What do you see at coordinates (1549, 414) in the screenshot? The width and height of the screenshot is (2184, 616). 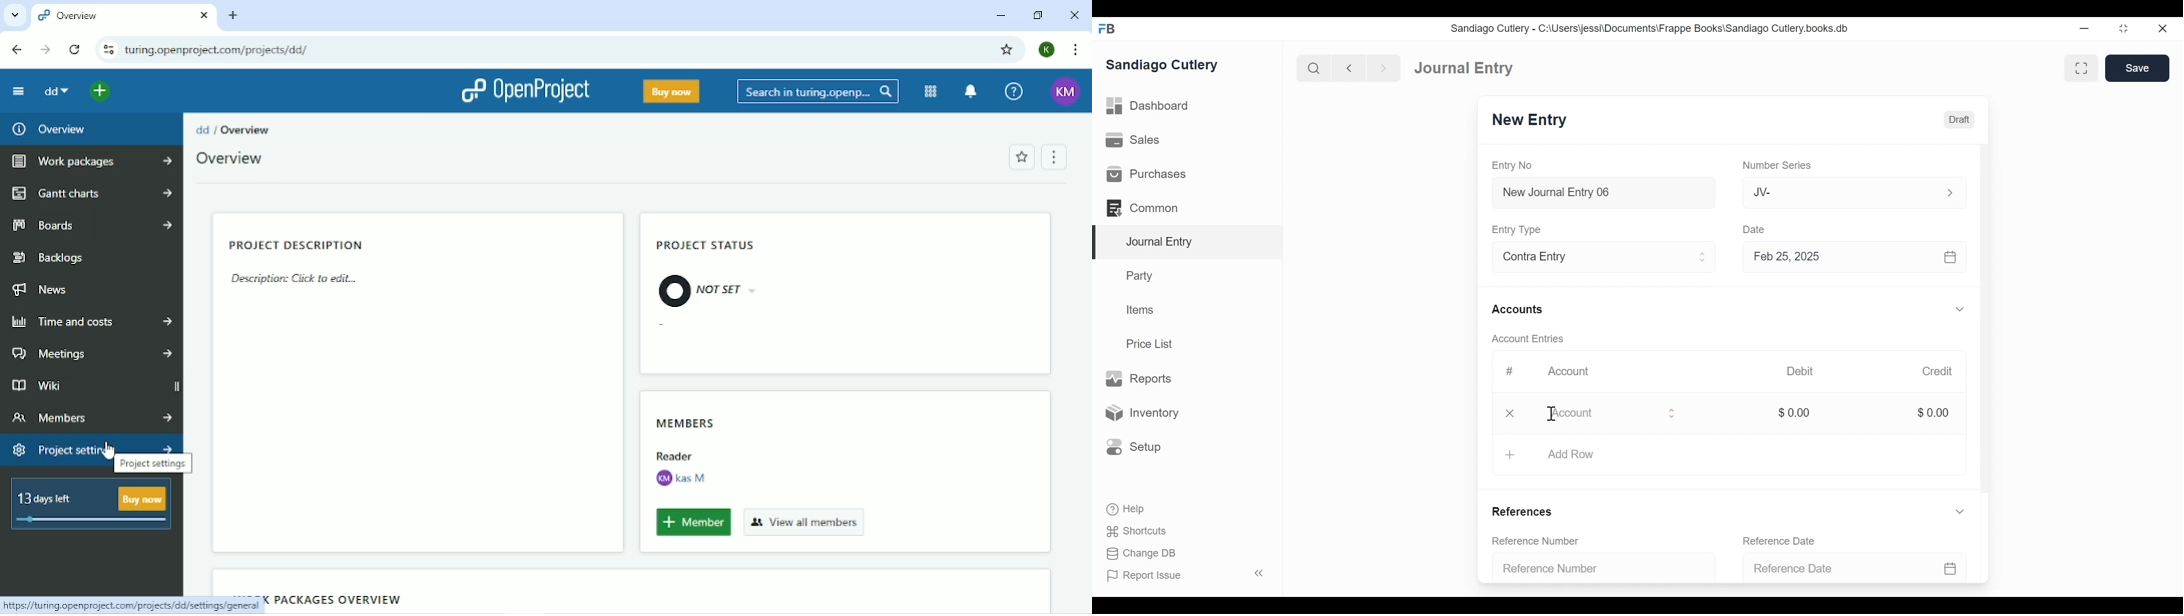 I see `text Cursor` at bounding box center [1549, 414].